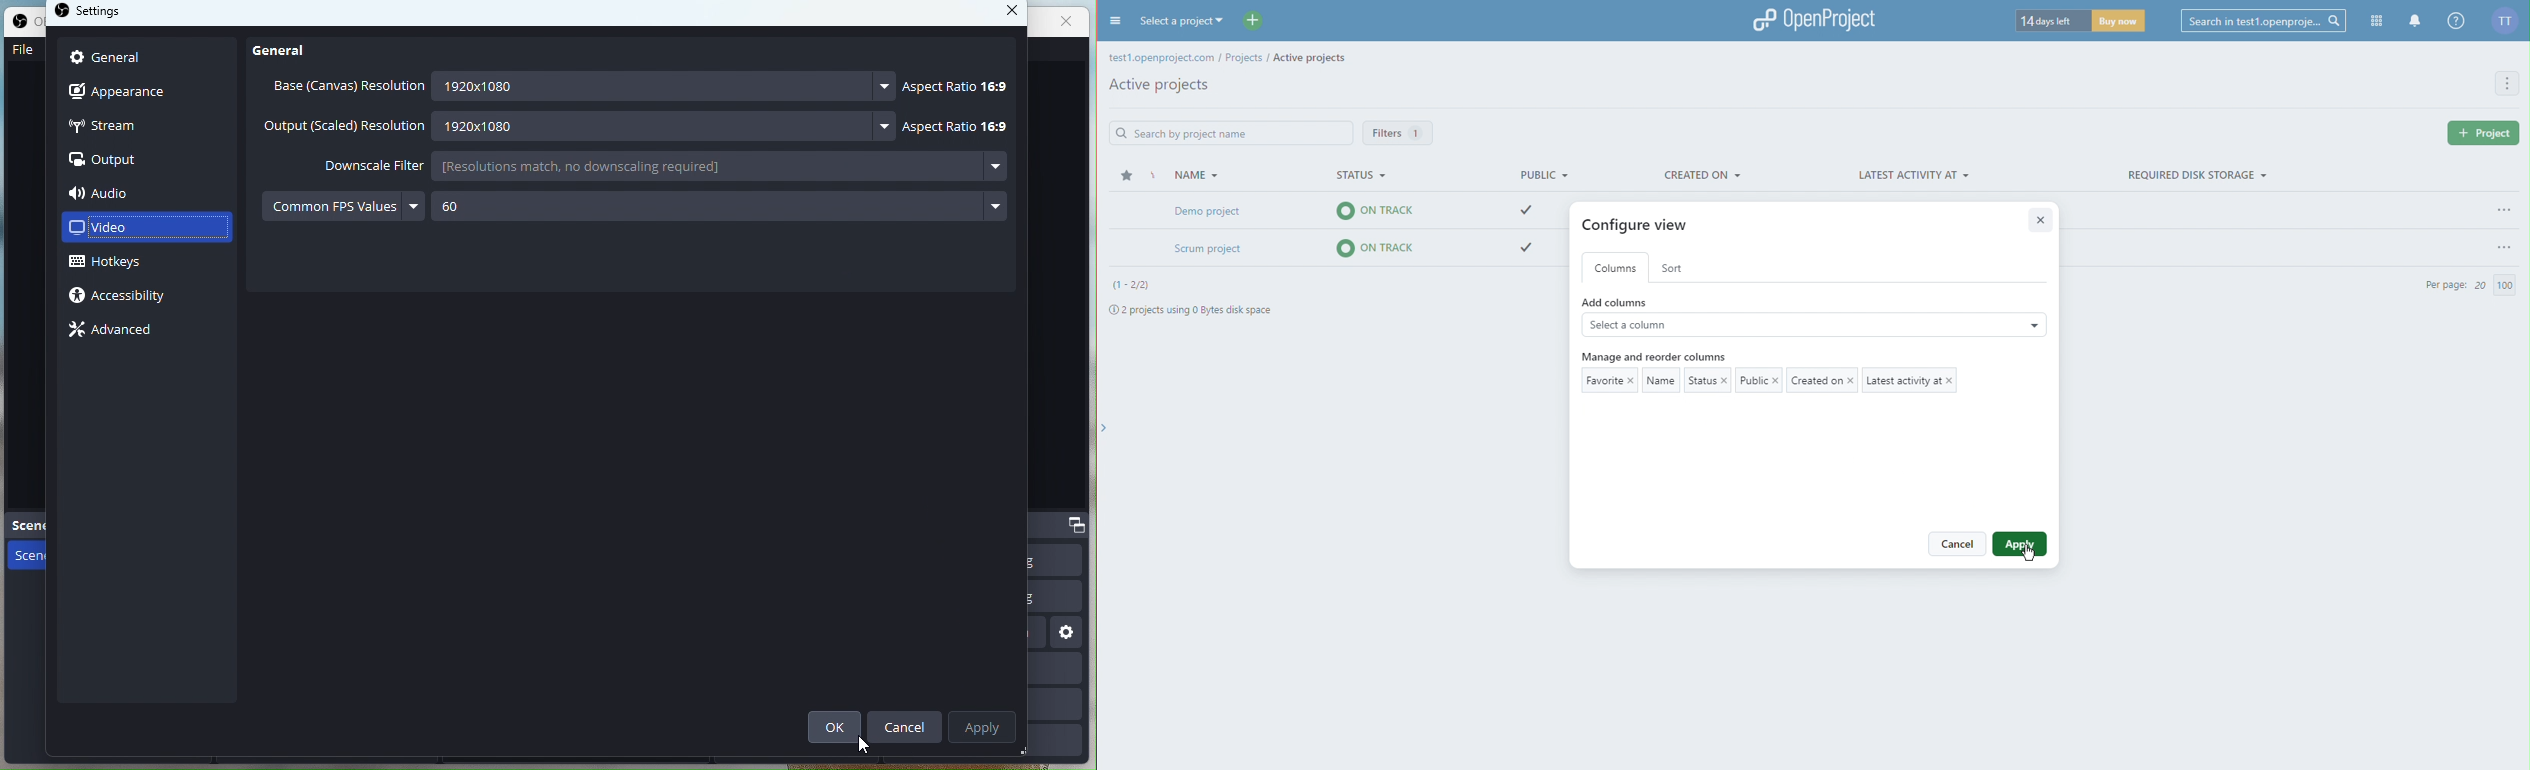 The height and width of the screenshot is (784, 2548). I want to click on Stream, so click(143, 127).